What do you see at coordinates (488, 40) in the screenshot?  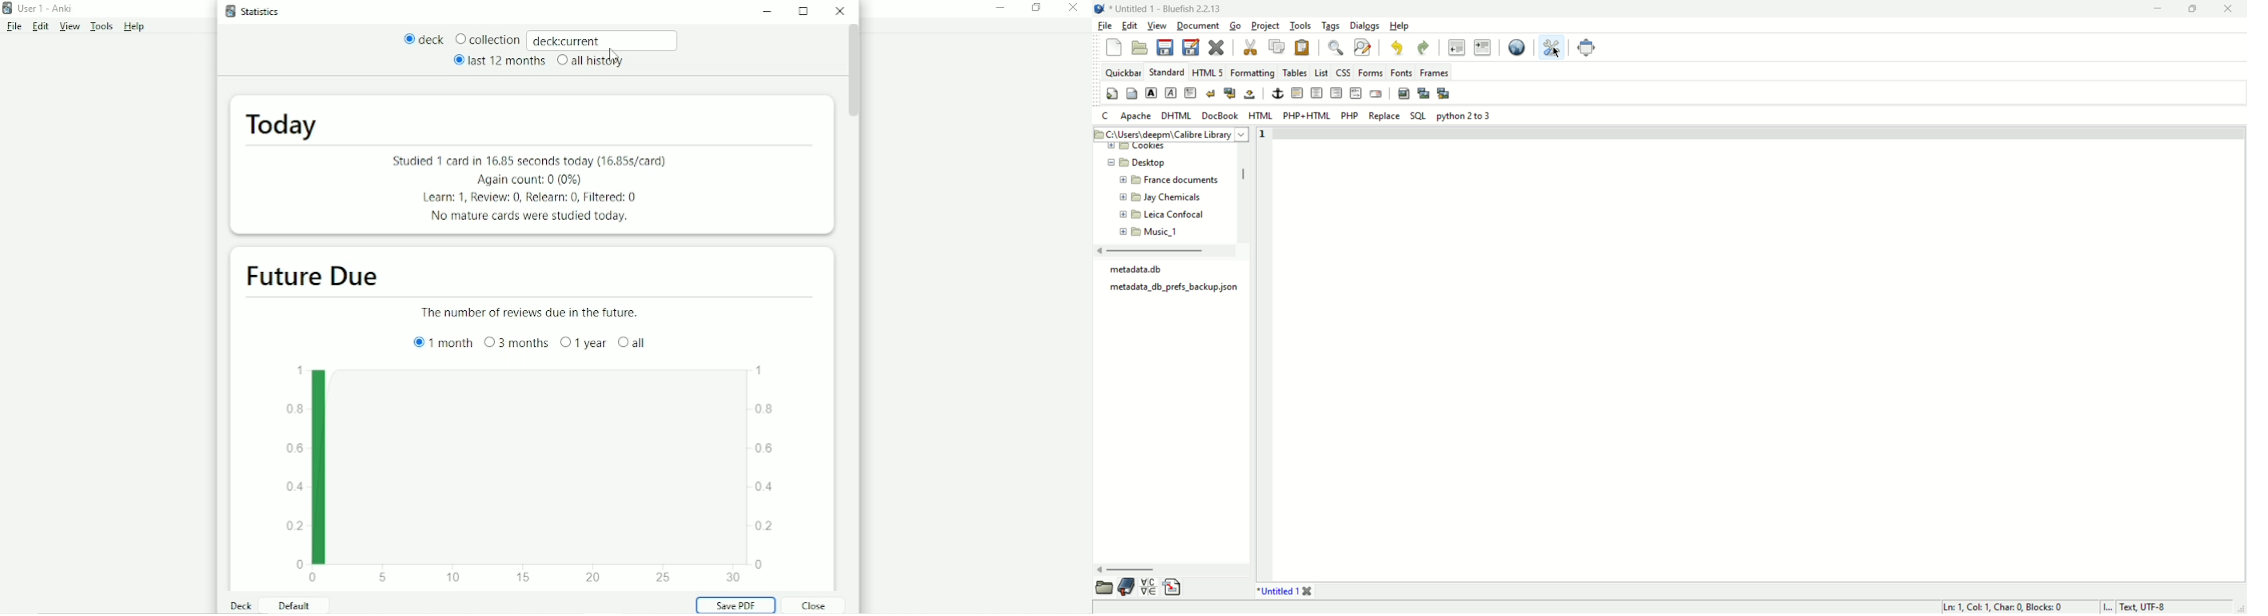 I see `Collection` at bounding box center [488, 40].